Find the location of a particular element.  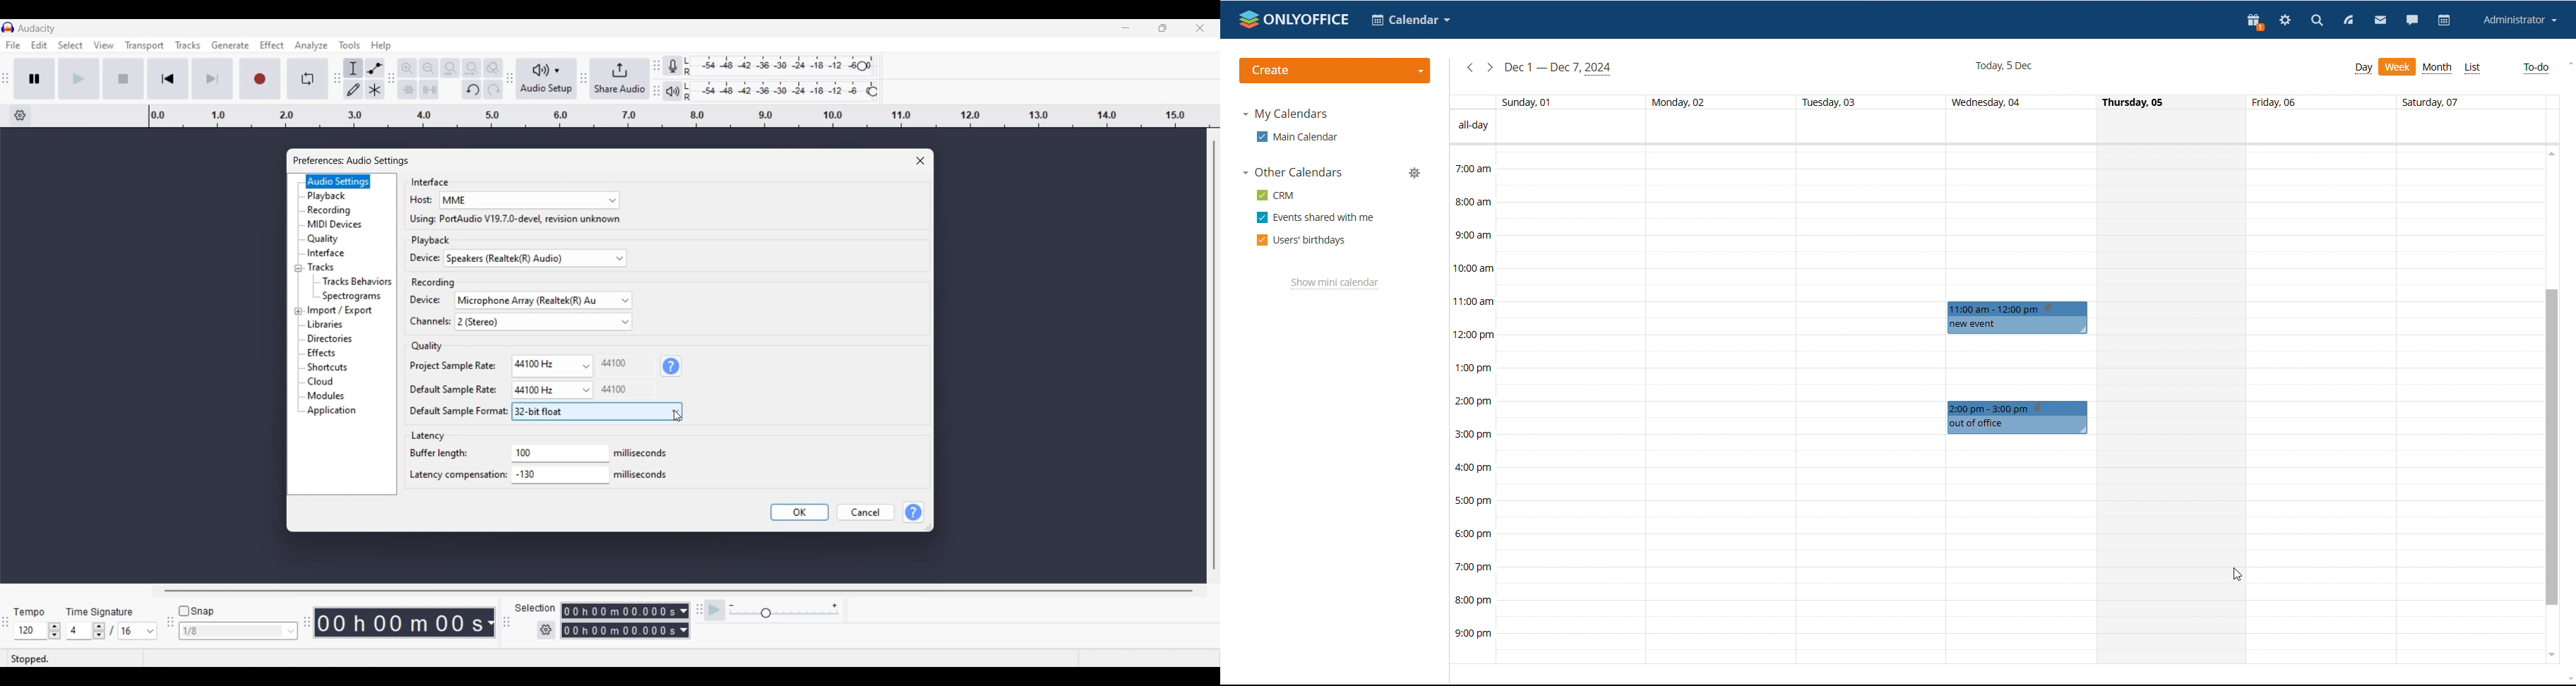

users' birthdays is located at coordinates (1301, 241).